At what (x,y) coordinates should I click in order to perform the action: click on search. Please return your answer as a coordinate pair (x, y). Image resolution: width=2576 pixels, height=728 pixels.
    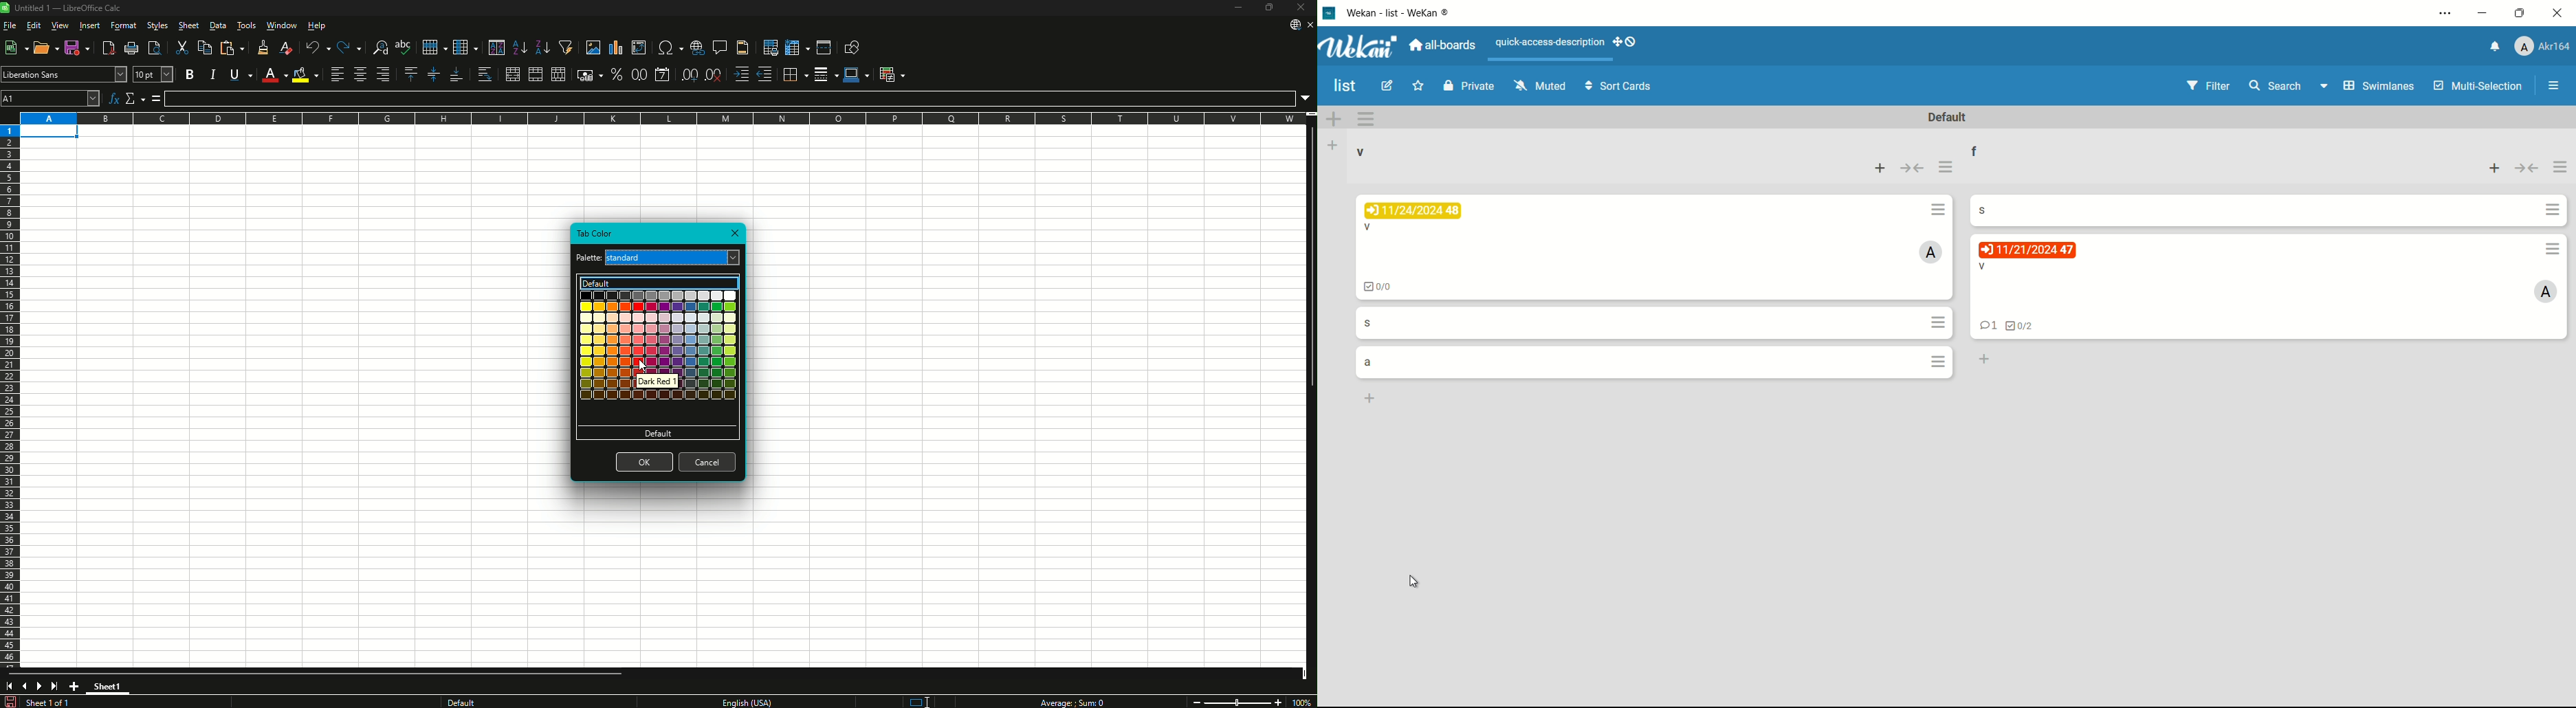
    Looking at the image, I should click on (2276, 87).